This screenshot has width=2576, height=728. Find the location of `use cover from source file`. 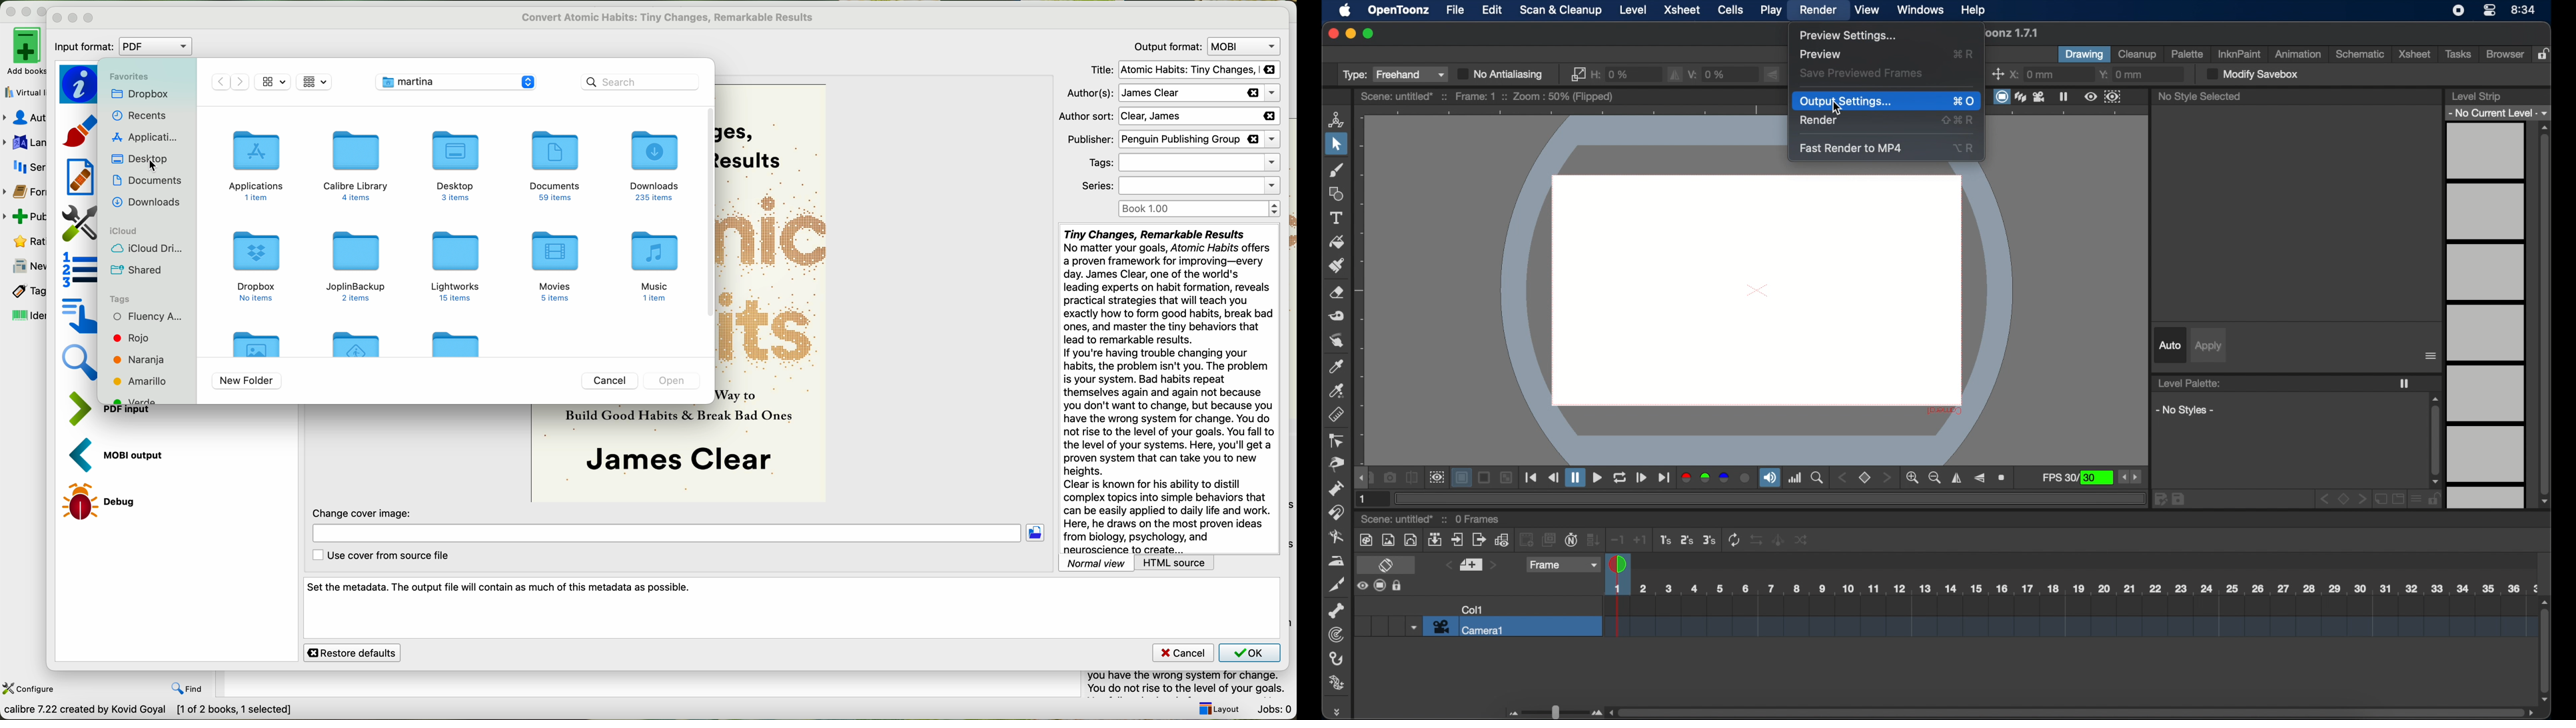

use cover from source file is located at coordinates (380, 556).